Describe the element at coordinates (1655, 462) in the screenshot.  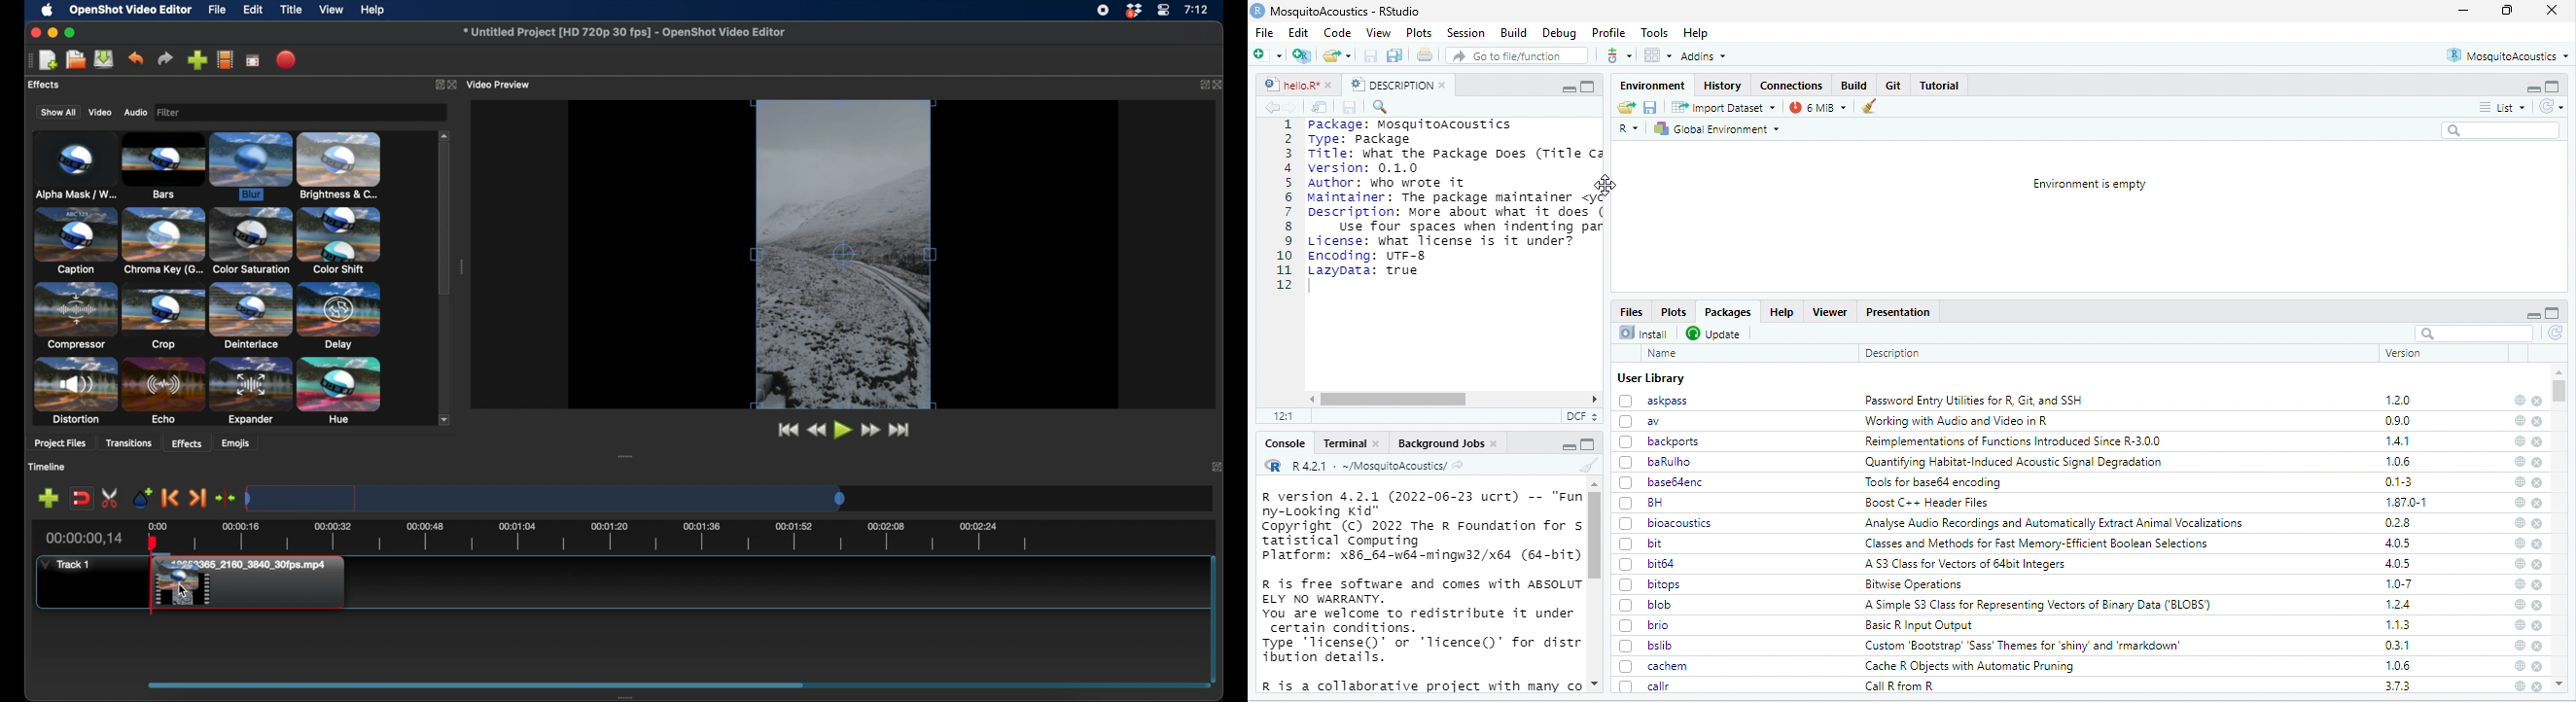
I see `baRulho` at that location.